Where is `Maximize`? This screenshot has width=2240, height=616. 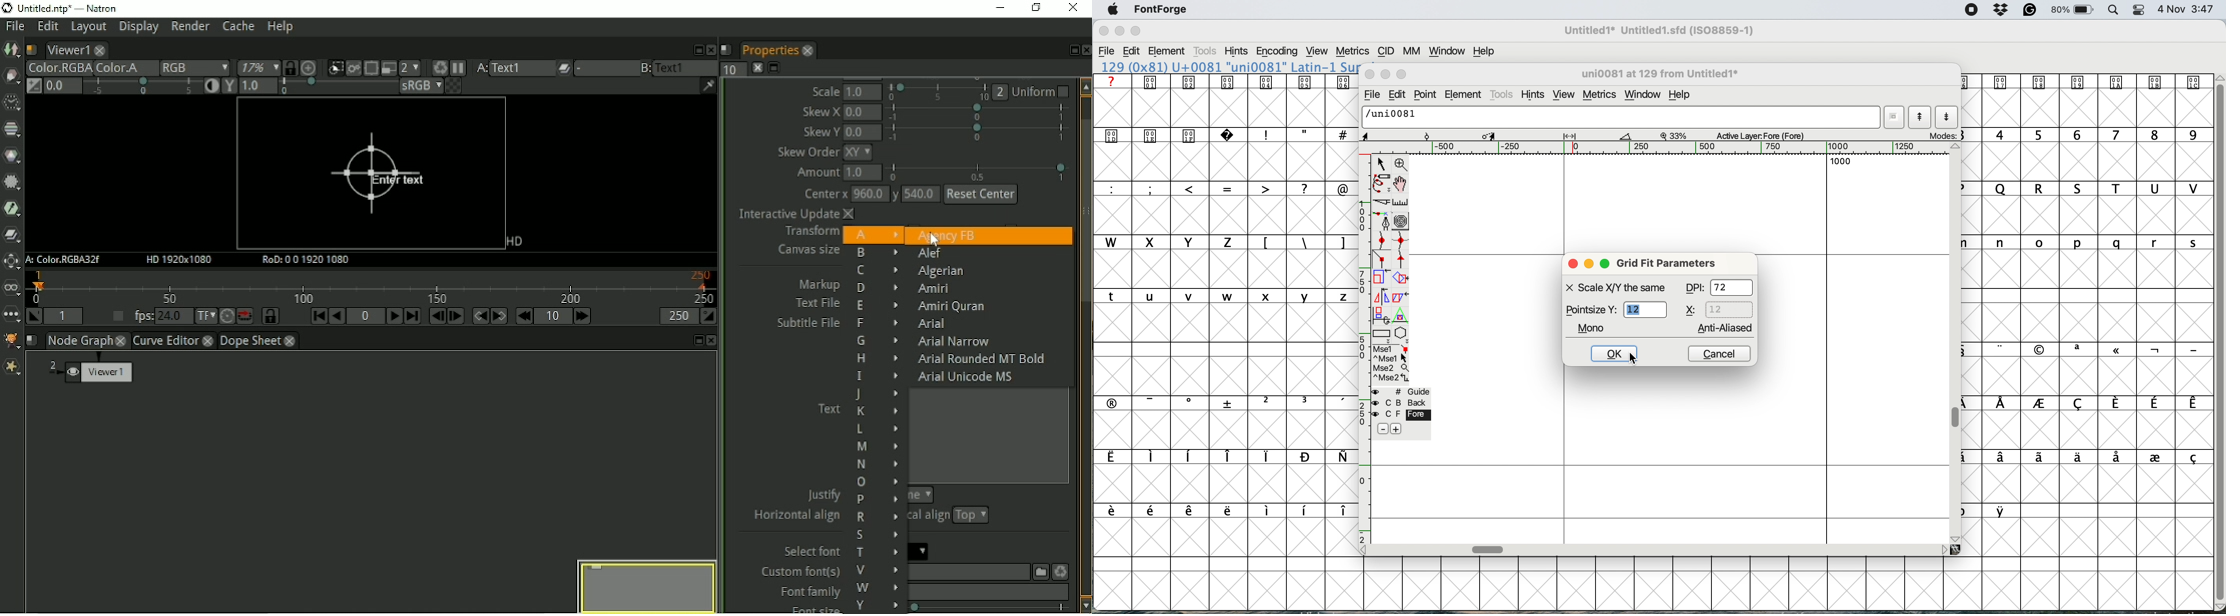
Maximize is located at coordinates (1135, 31).